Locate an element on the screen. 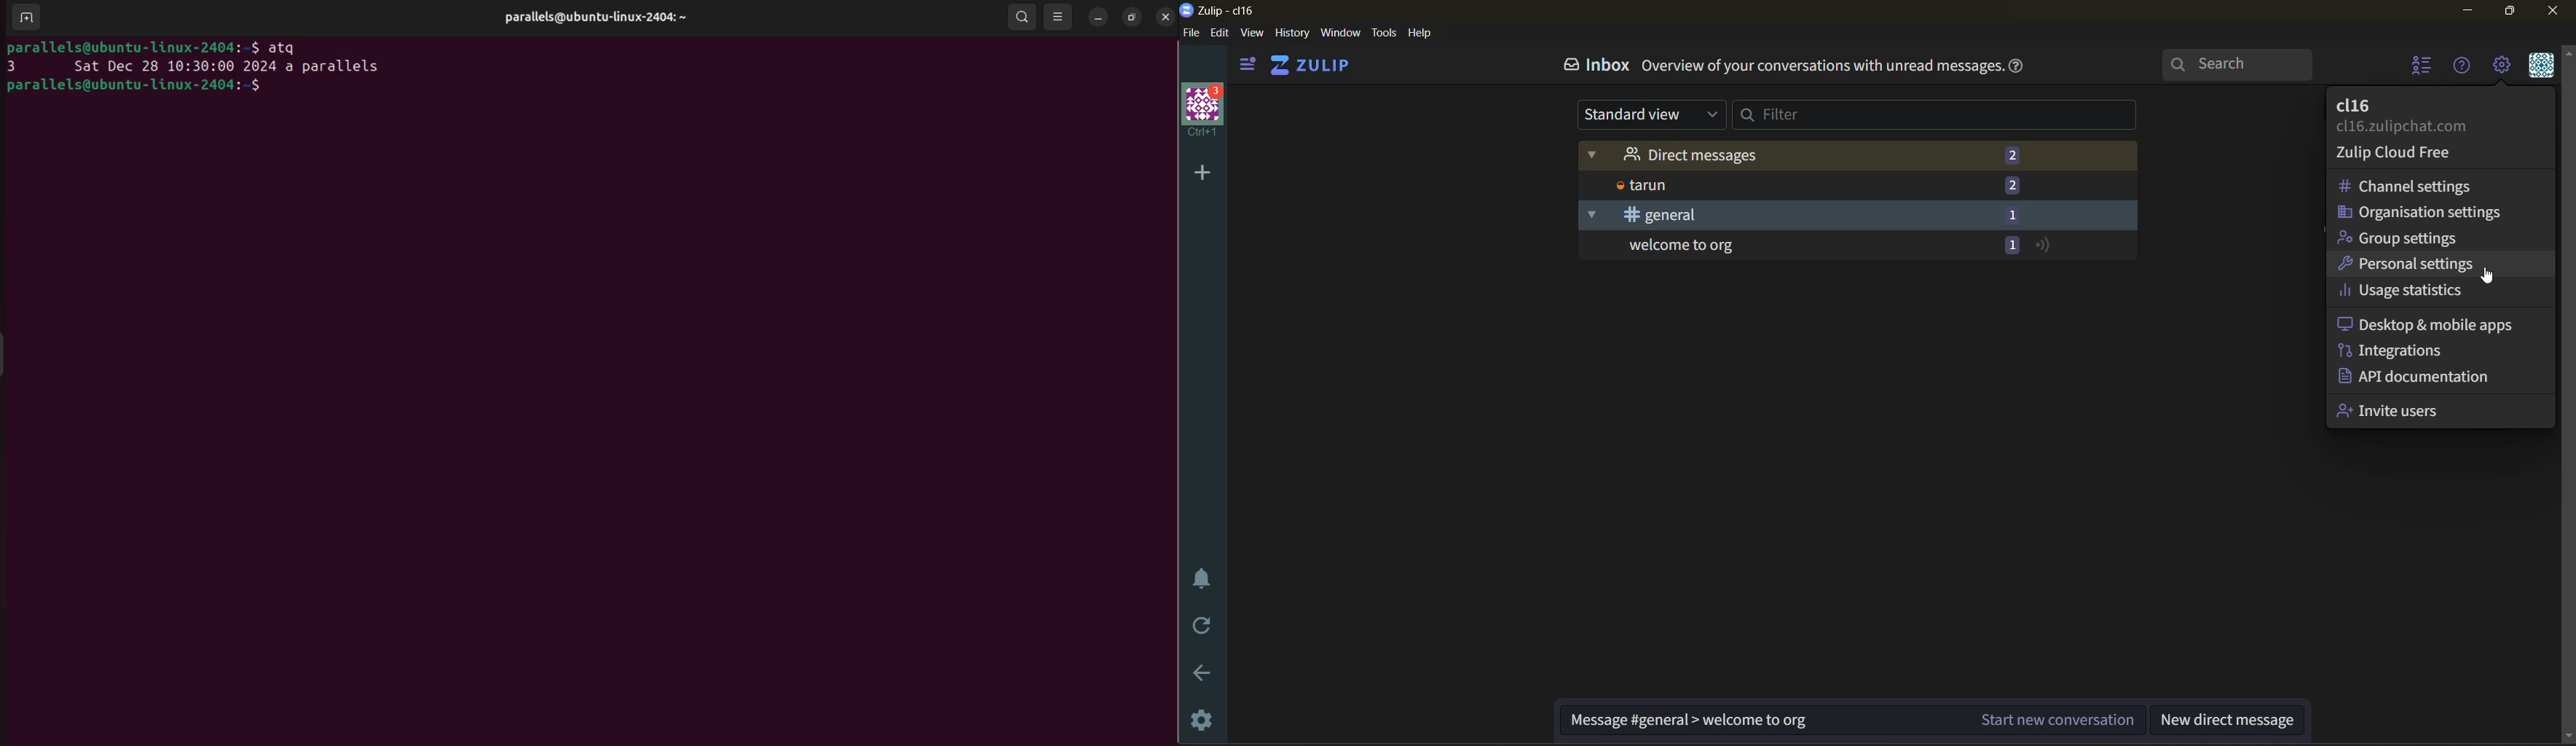 This screenshot has height=756, width=2576. tools is located at coordinates (1384, 33).